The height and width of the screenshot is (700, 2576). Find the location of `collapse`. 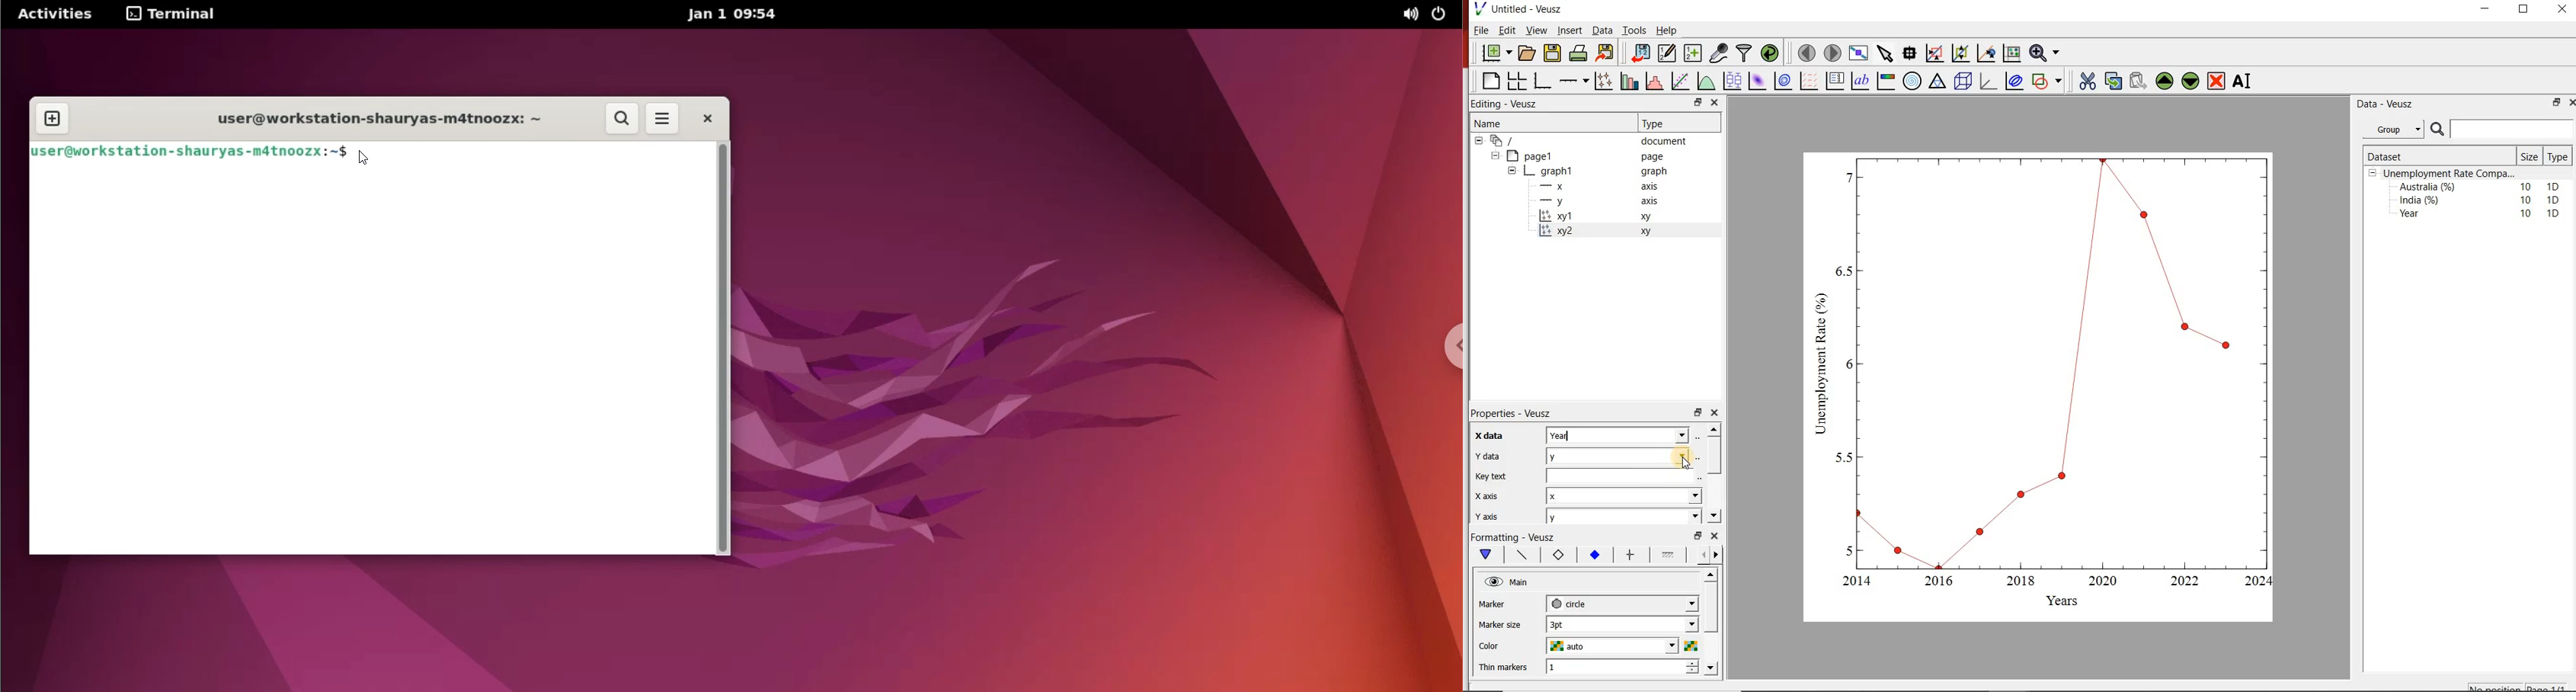

collapse is located at coordinates (1495, 156).